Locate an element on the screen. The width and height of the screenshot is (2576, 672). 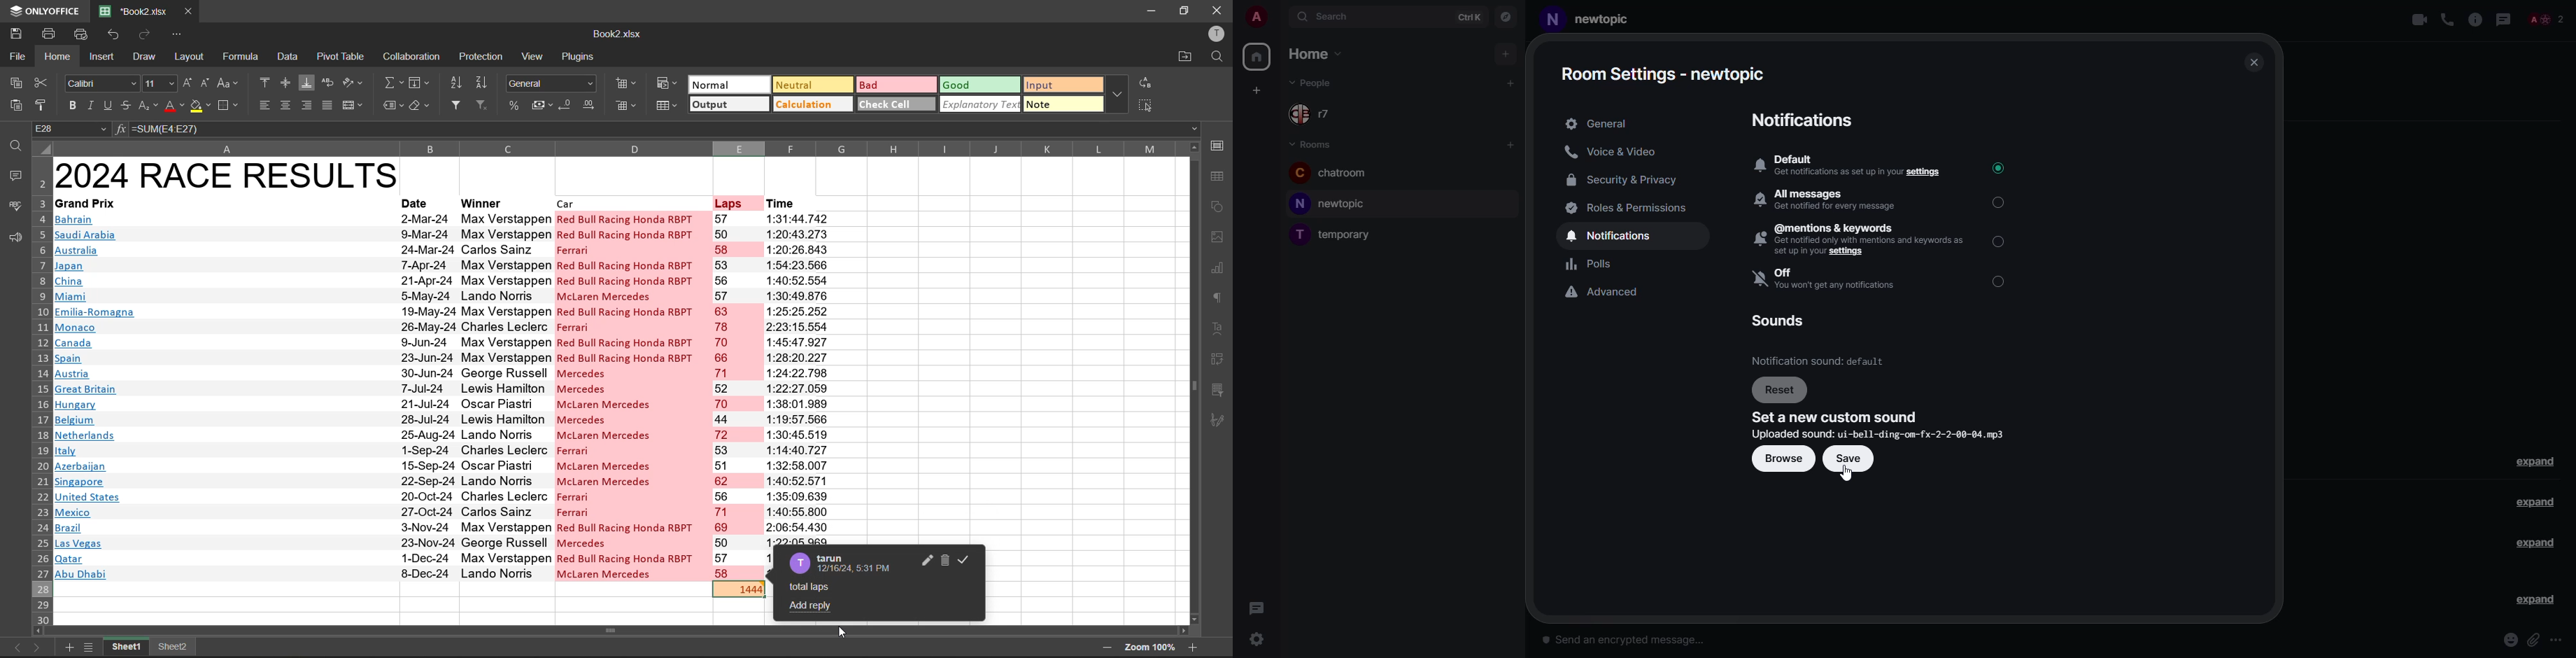
summation is located at coordinates (393, 84).